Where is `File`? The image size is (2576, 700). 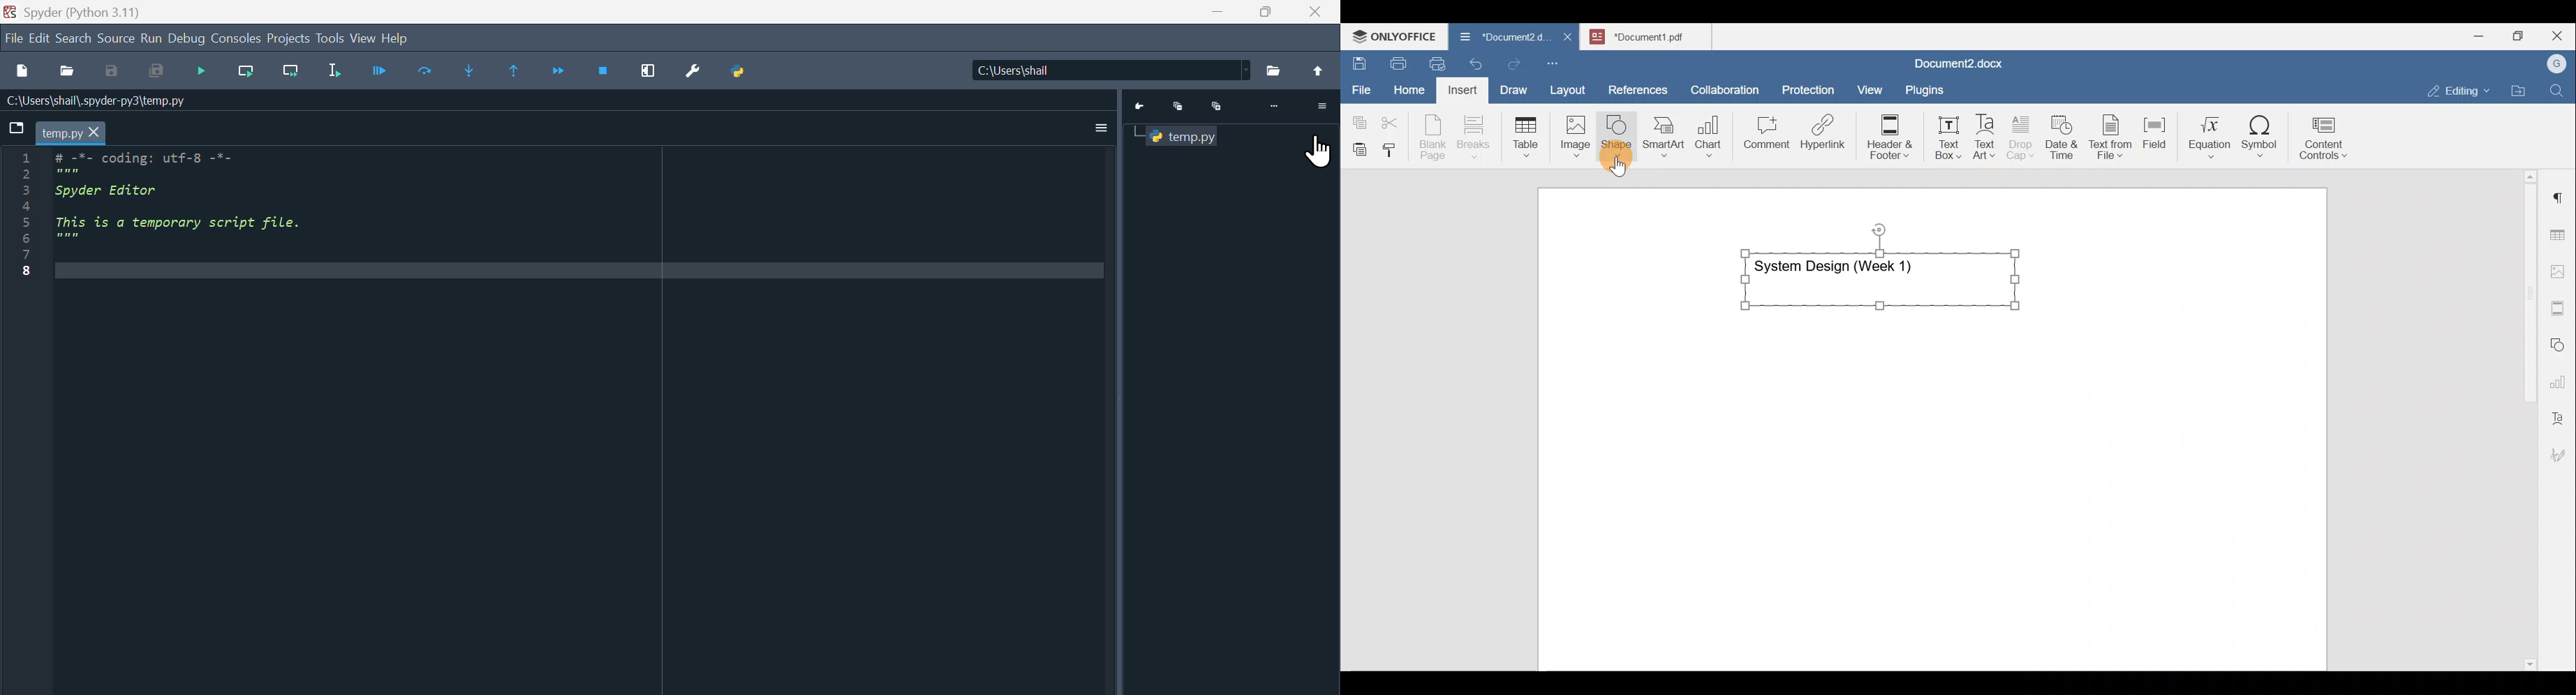
File is located at coordinates (13, 38).